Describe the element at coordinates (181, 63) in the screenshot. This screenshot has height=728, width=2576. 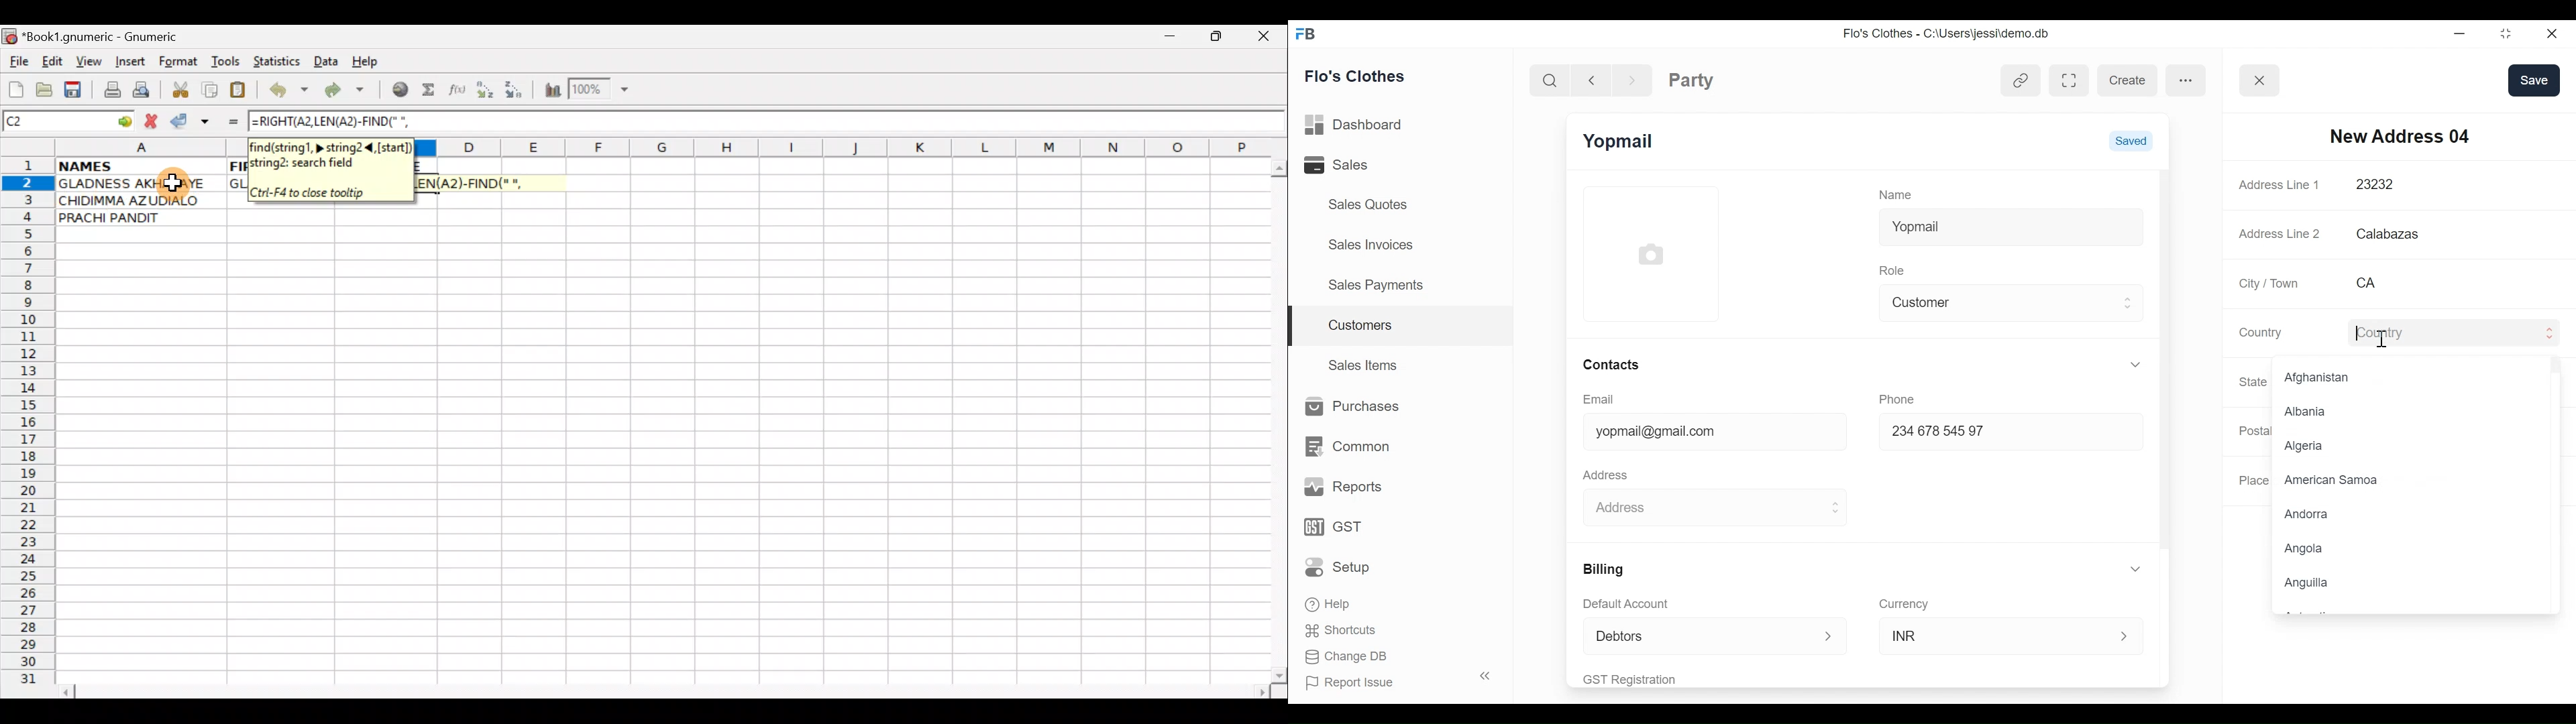
I see `Format` at that location.